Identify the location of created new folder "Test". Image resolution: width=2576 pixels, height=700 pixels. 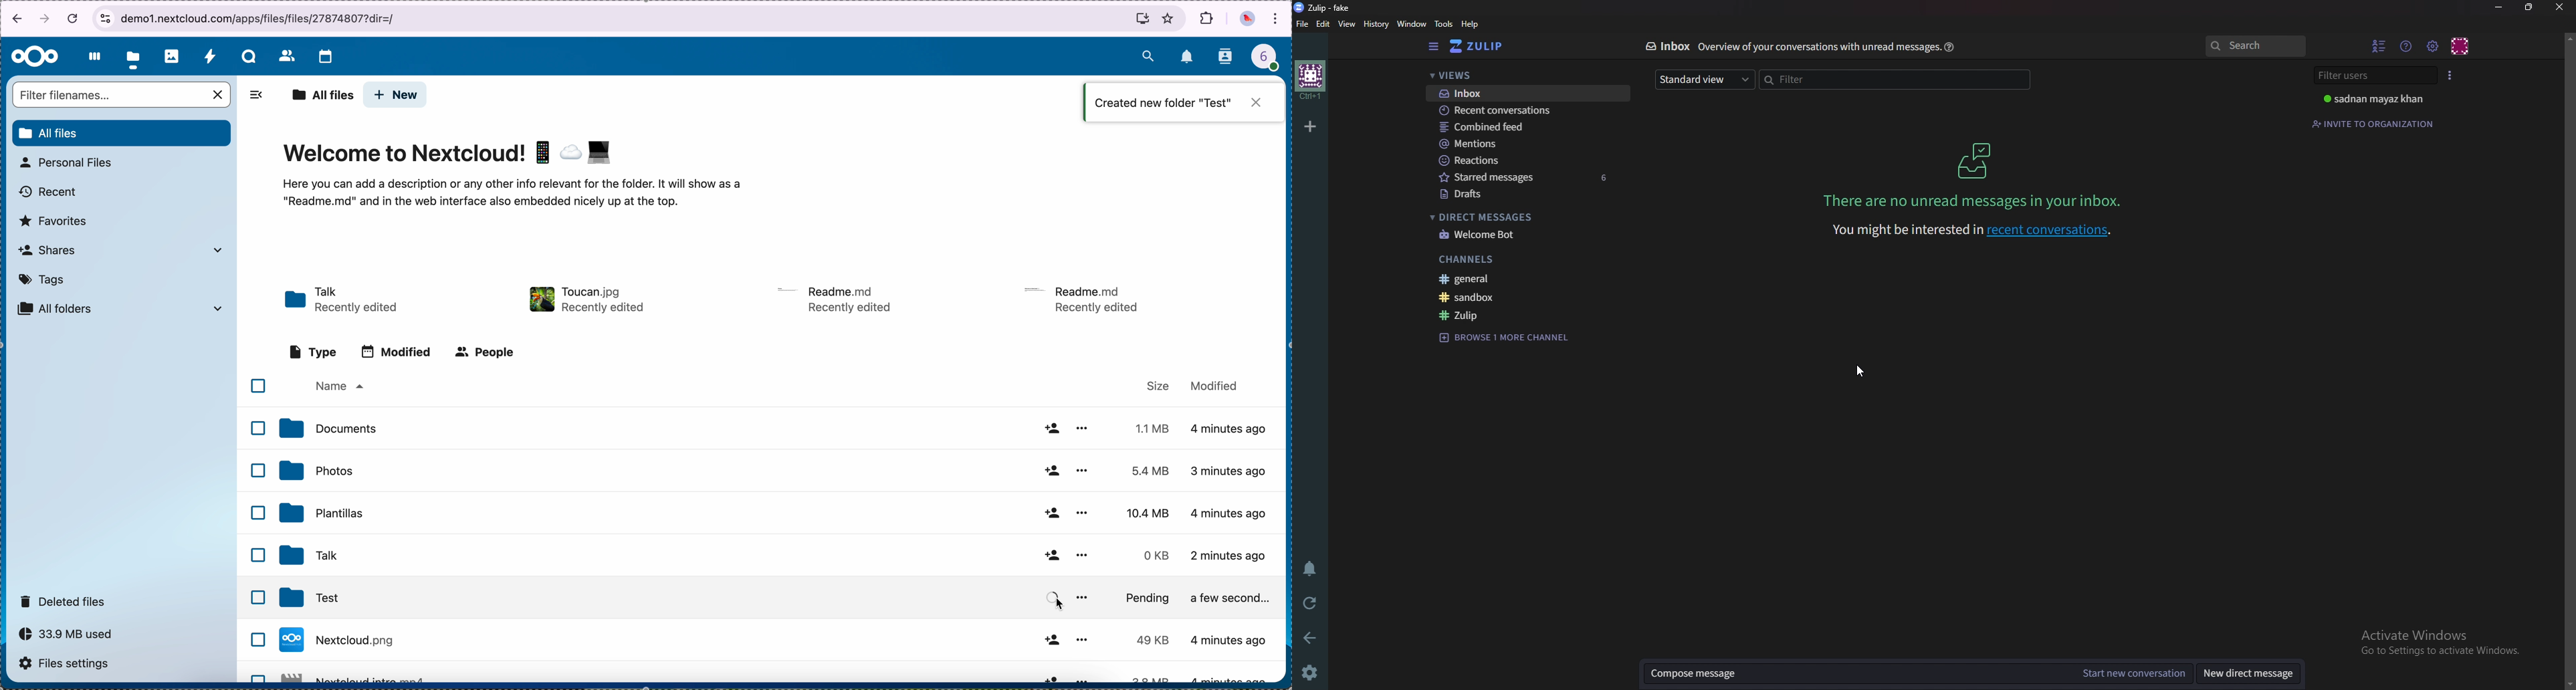
(1183, 105).